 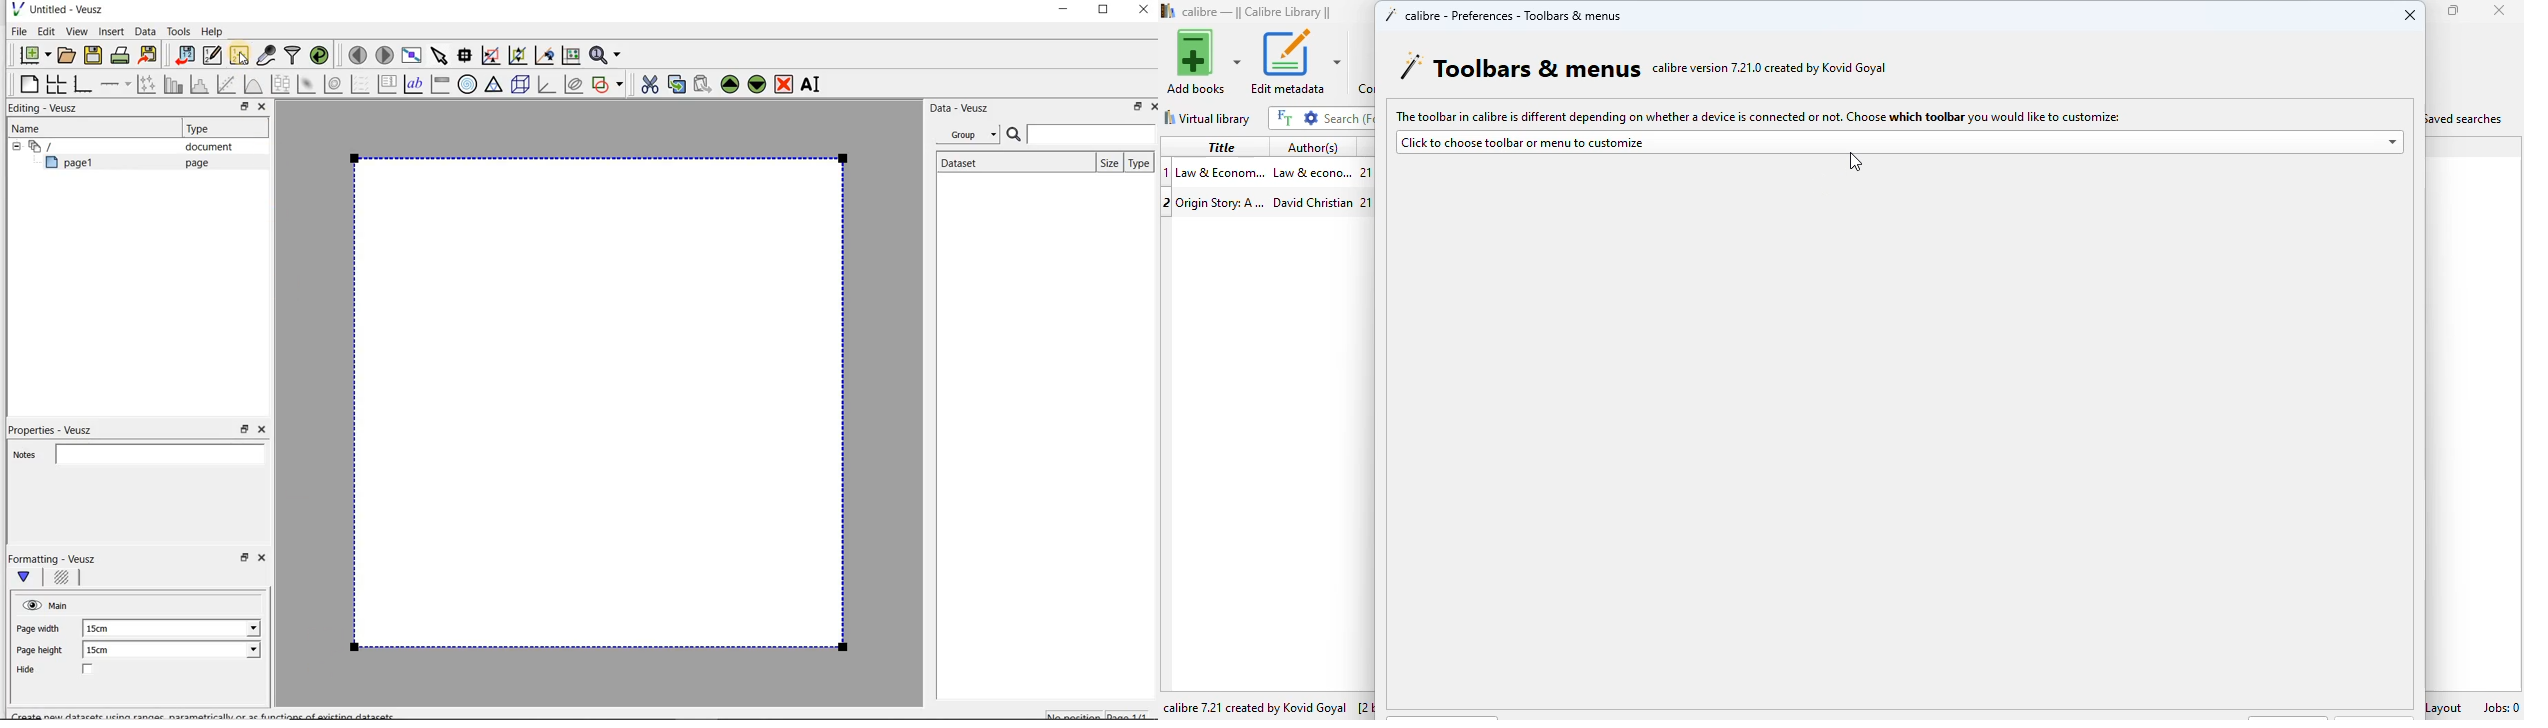 What do you see at coordinates (495, 85) in the screenshot?
I see `ternary graph` at bounding box center [495, 85].